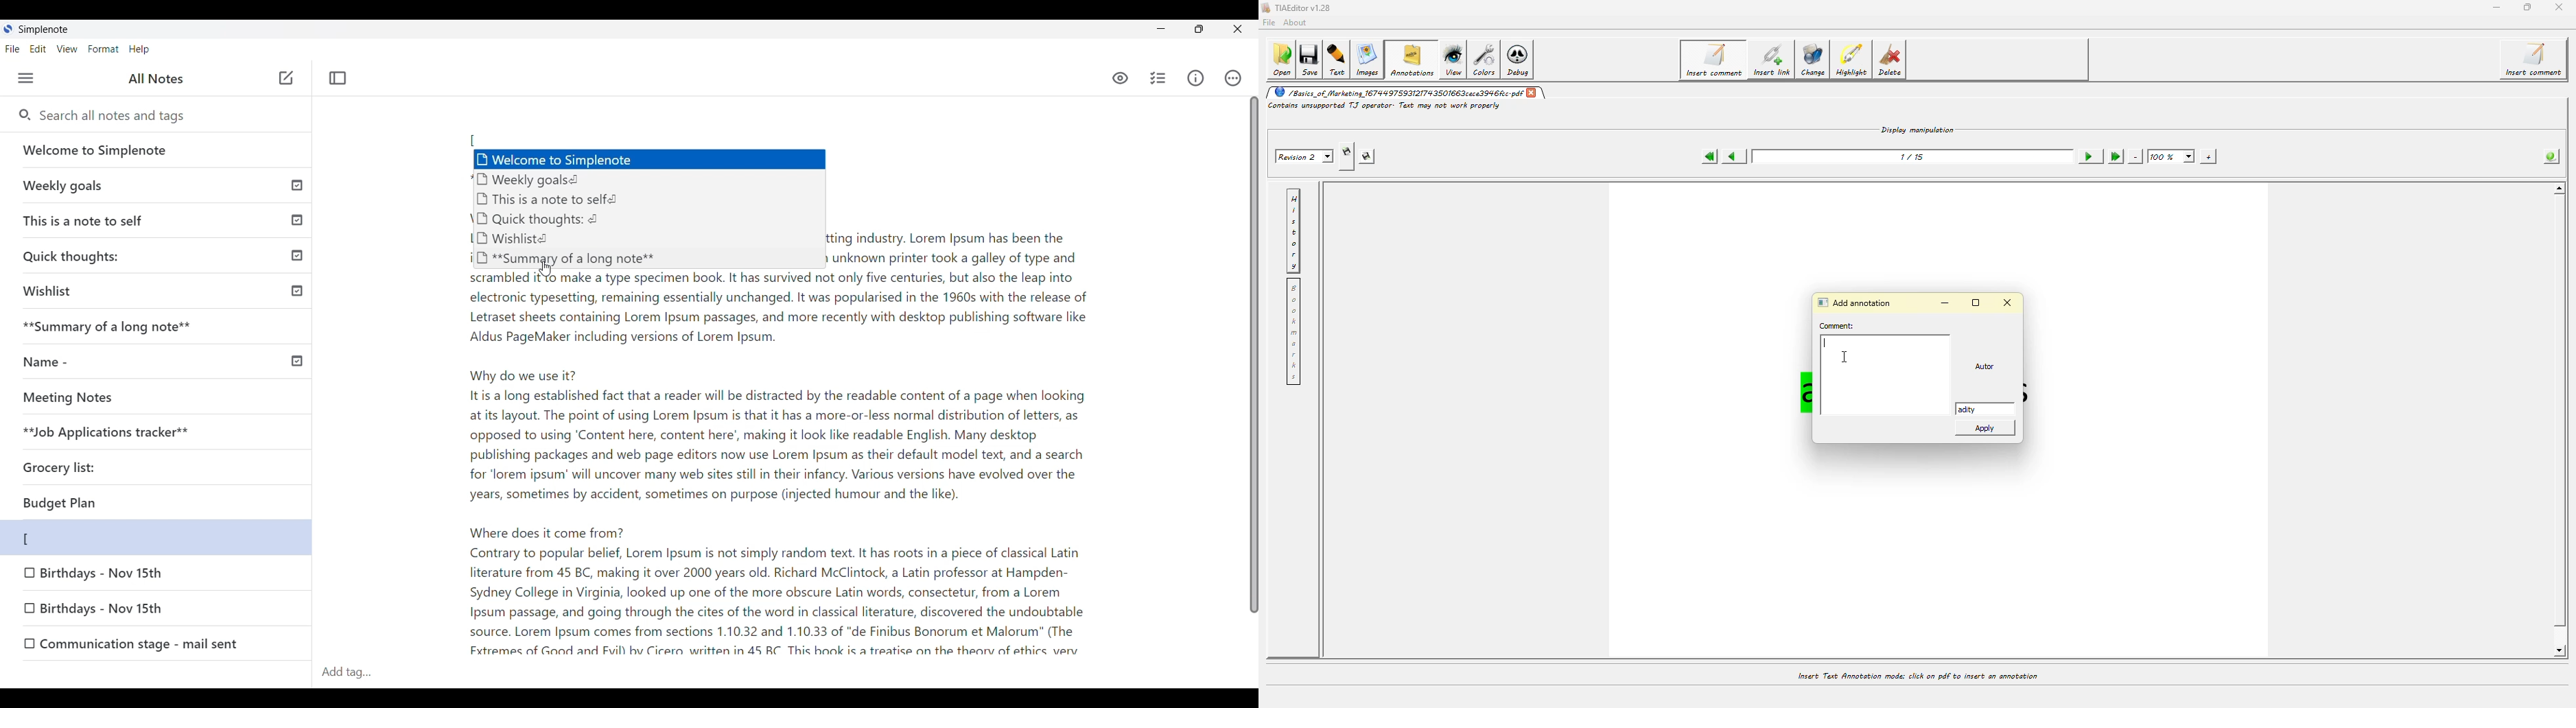 This screenshot has height=728, width=2576. Describe the element at coordinates (159, 218) in the screenshot. I see `This is a note to self` at that location.